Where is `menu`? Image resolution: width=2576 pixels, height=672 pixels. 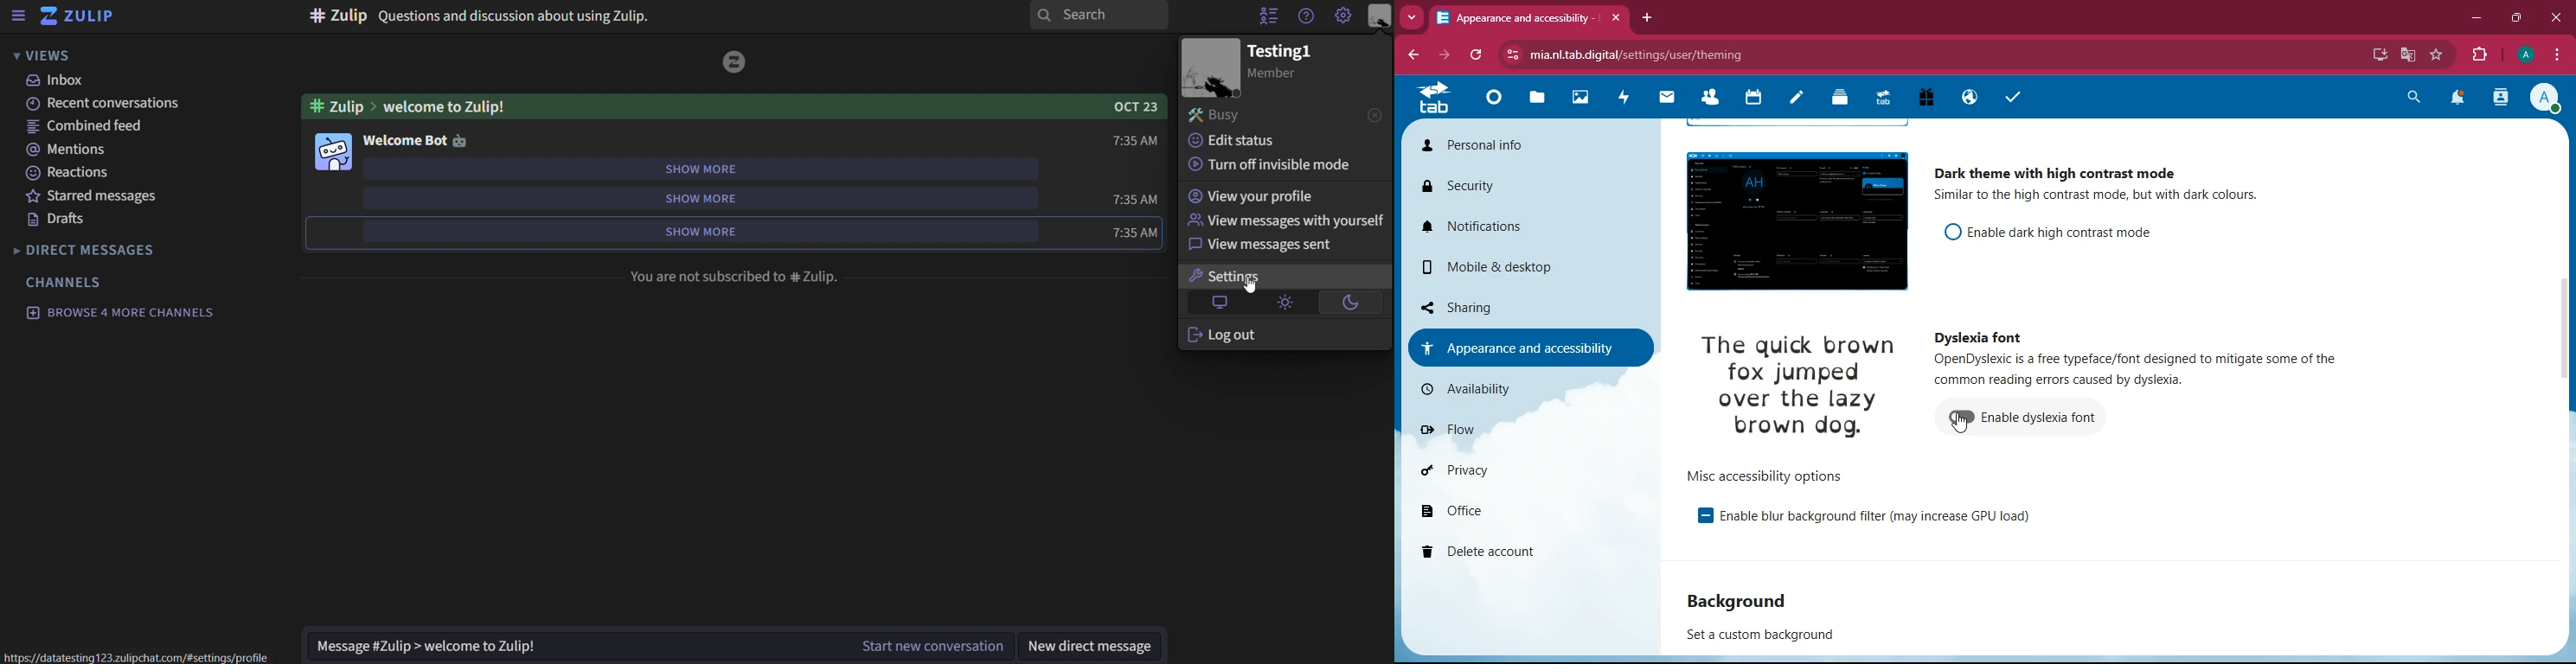 menu is located at coordinates (2552, 54).